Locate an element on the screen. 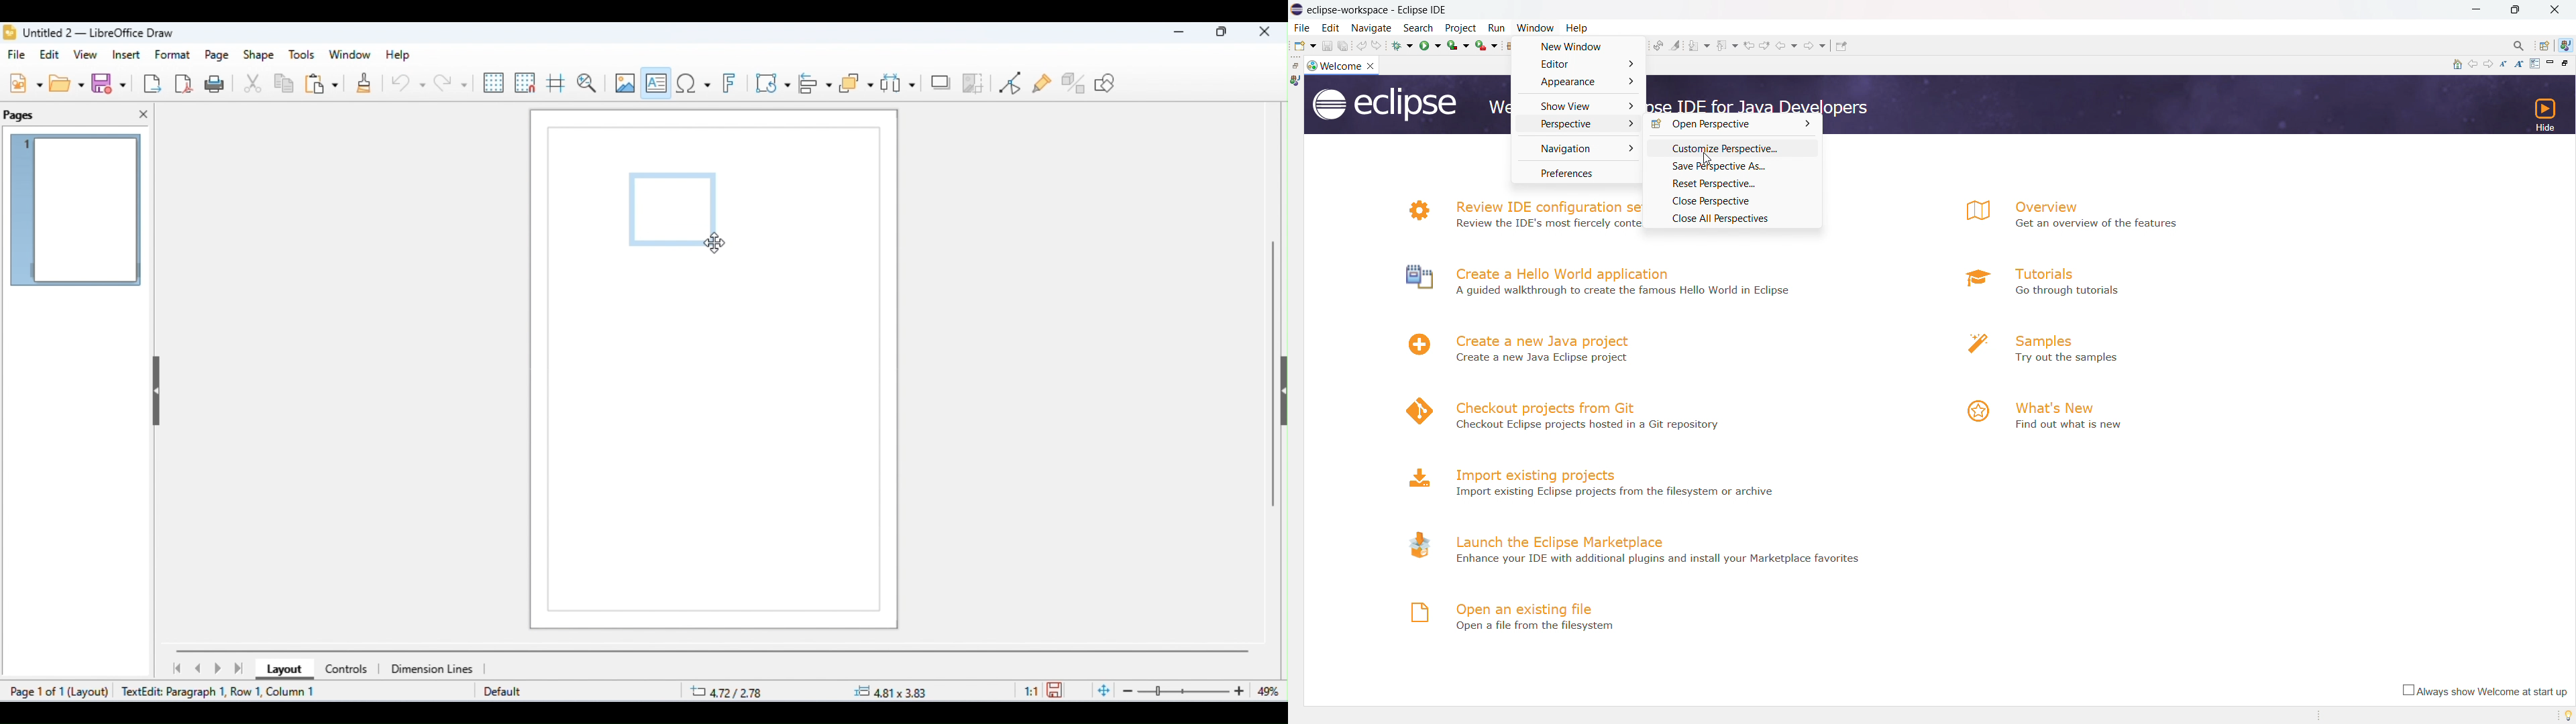  zoom is located at coordinates (1187, 691).